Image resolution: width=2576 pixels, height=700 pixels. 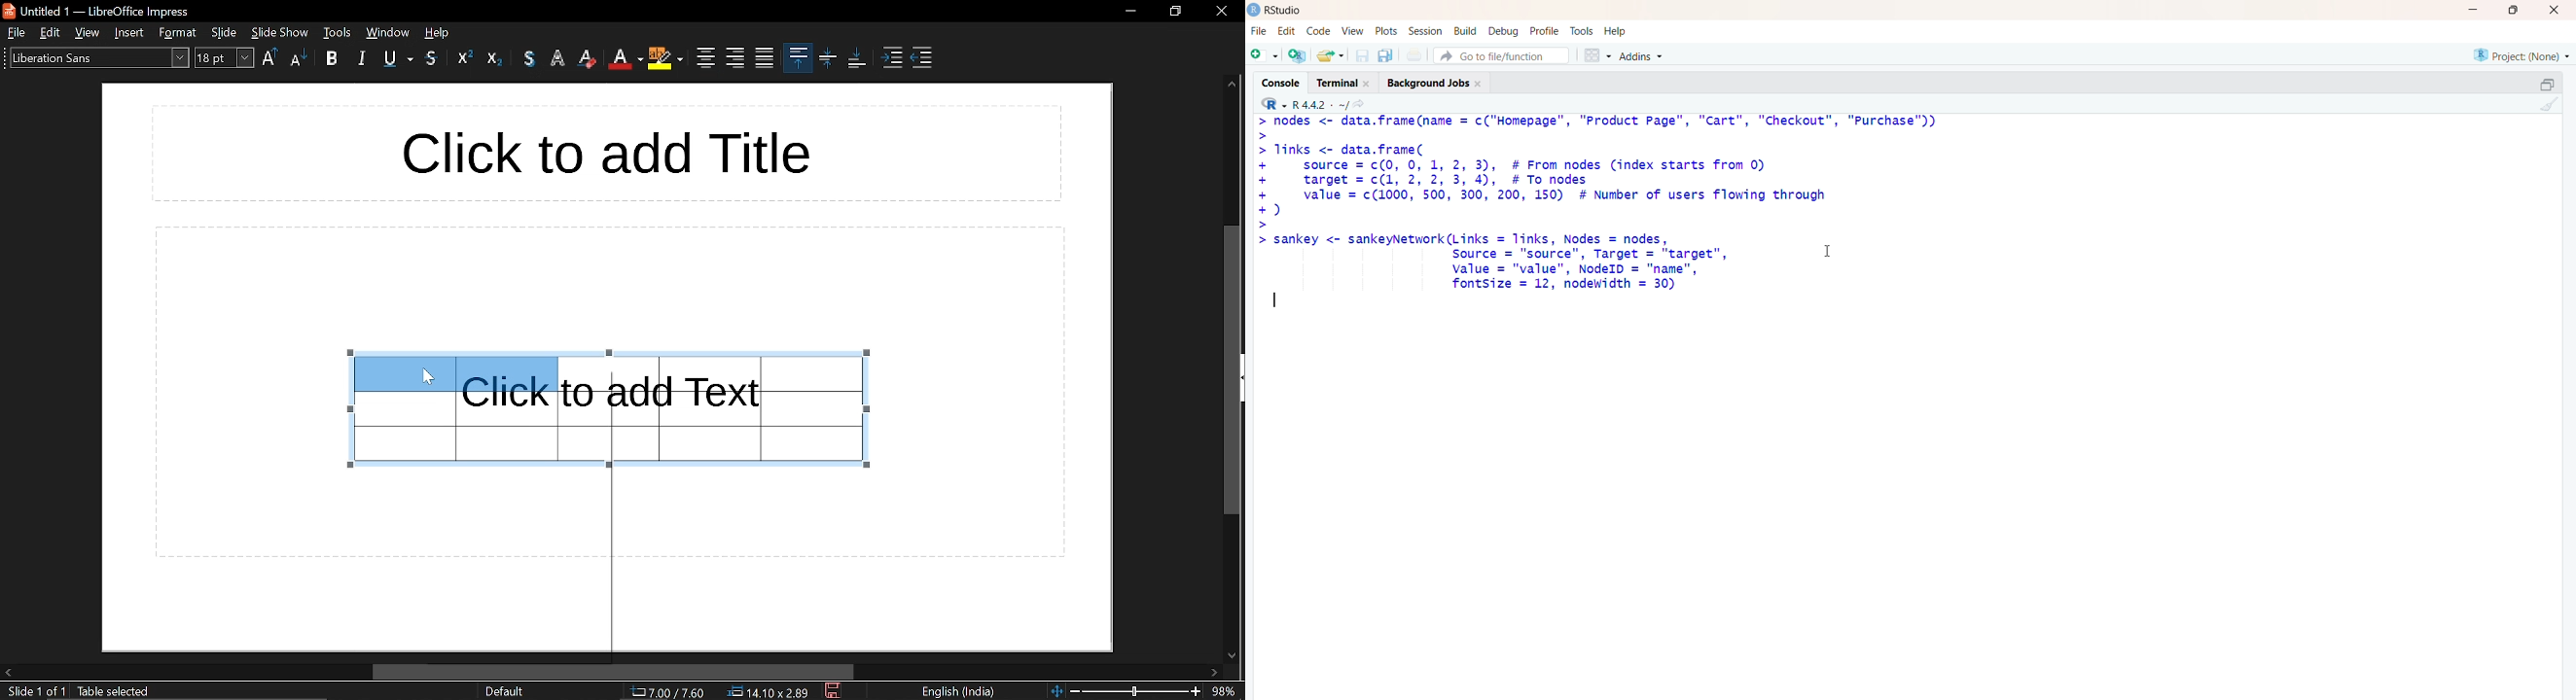 What do you see at coordinates (1594, 56) in the screenshot?
I see `grid` at bounding box center [1594, 56].